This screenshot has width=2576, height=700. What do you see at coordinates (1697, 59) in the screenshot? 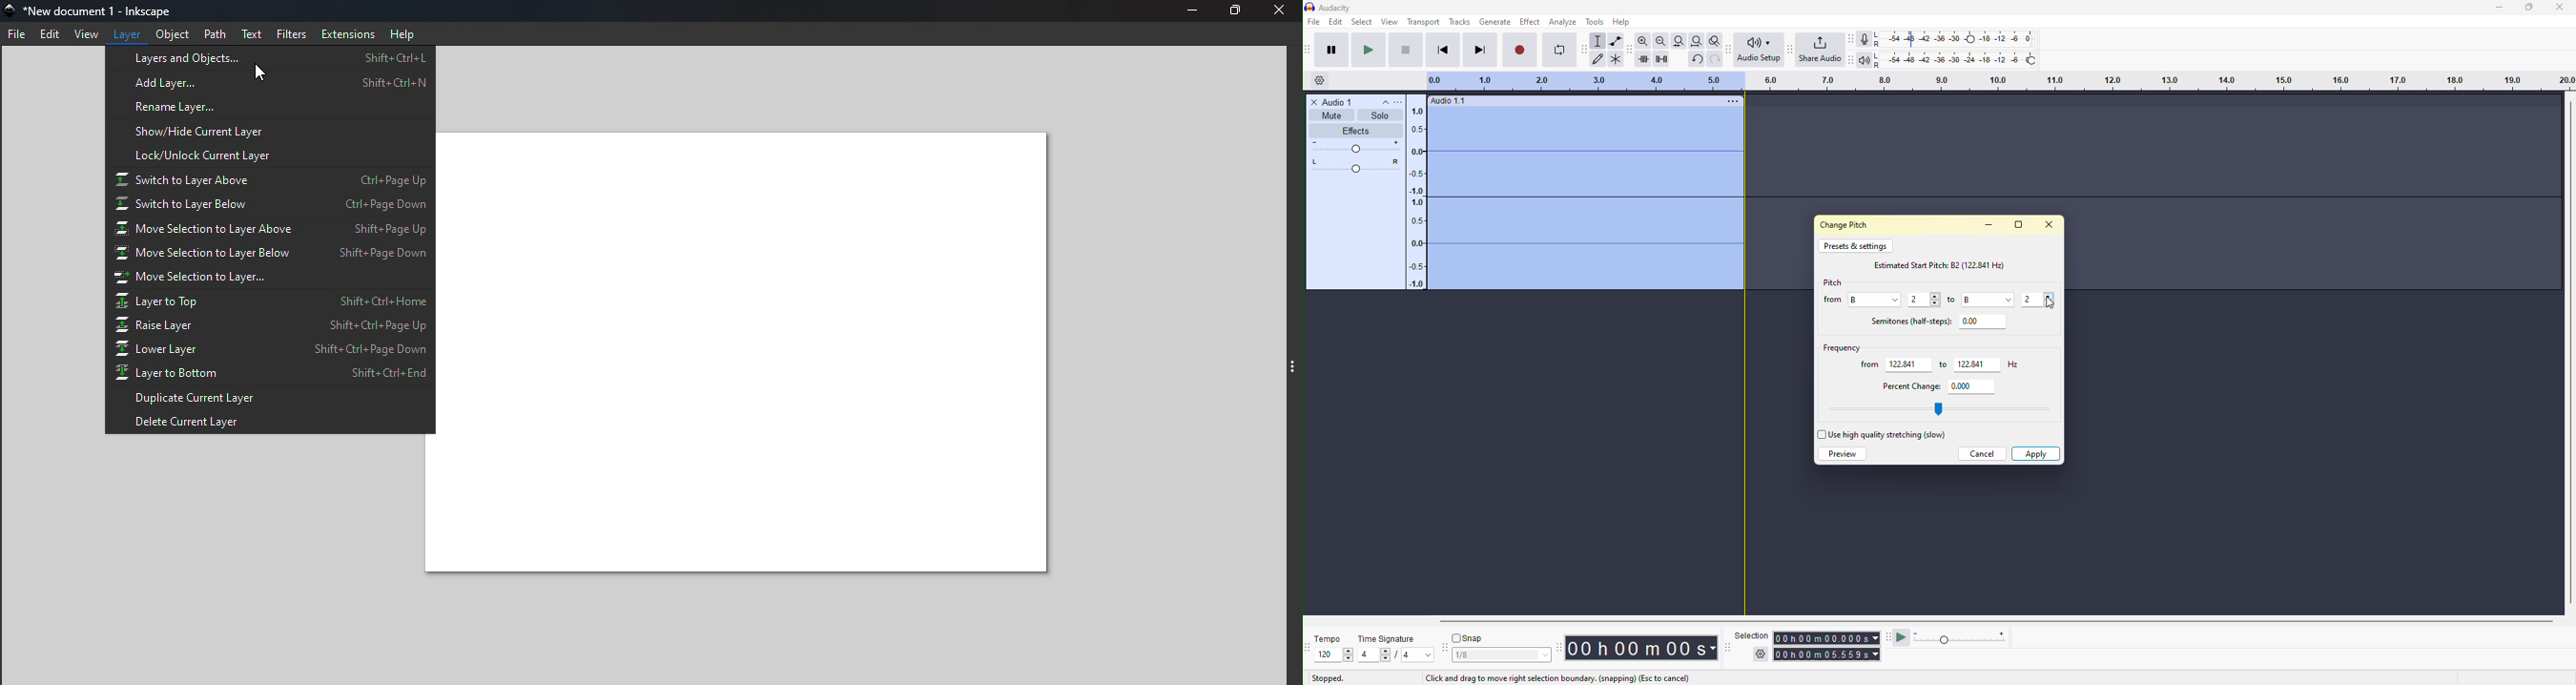
I see `undo` at bounding box center [1697, 59].